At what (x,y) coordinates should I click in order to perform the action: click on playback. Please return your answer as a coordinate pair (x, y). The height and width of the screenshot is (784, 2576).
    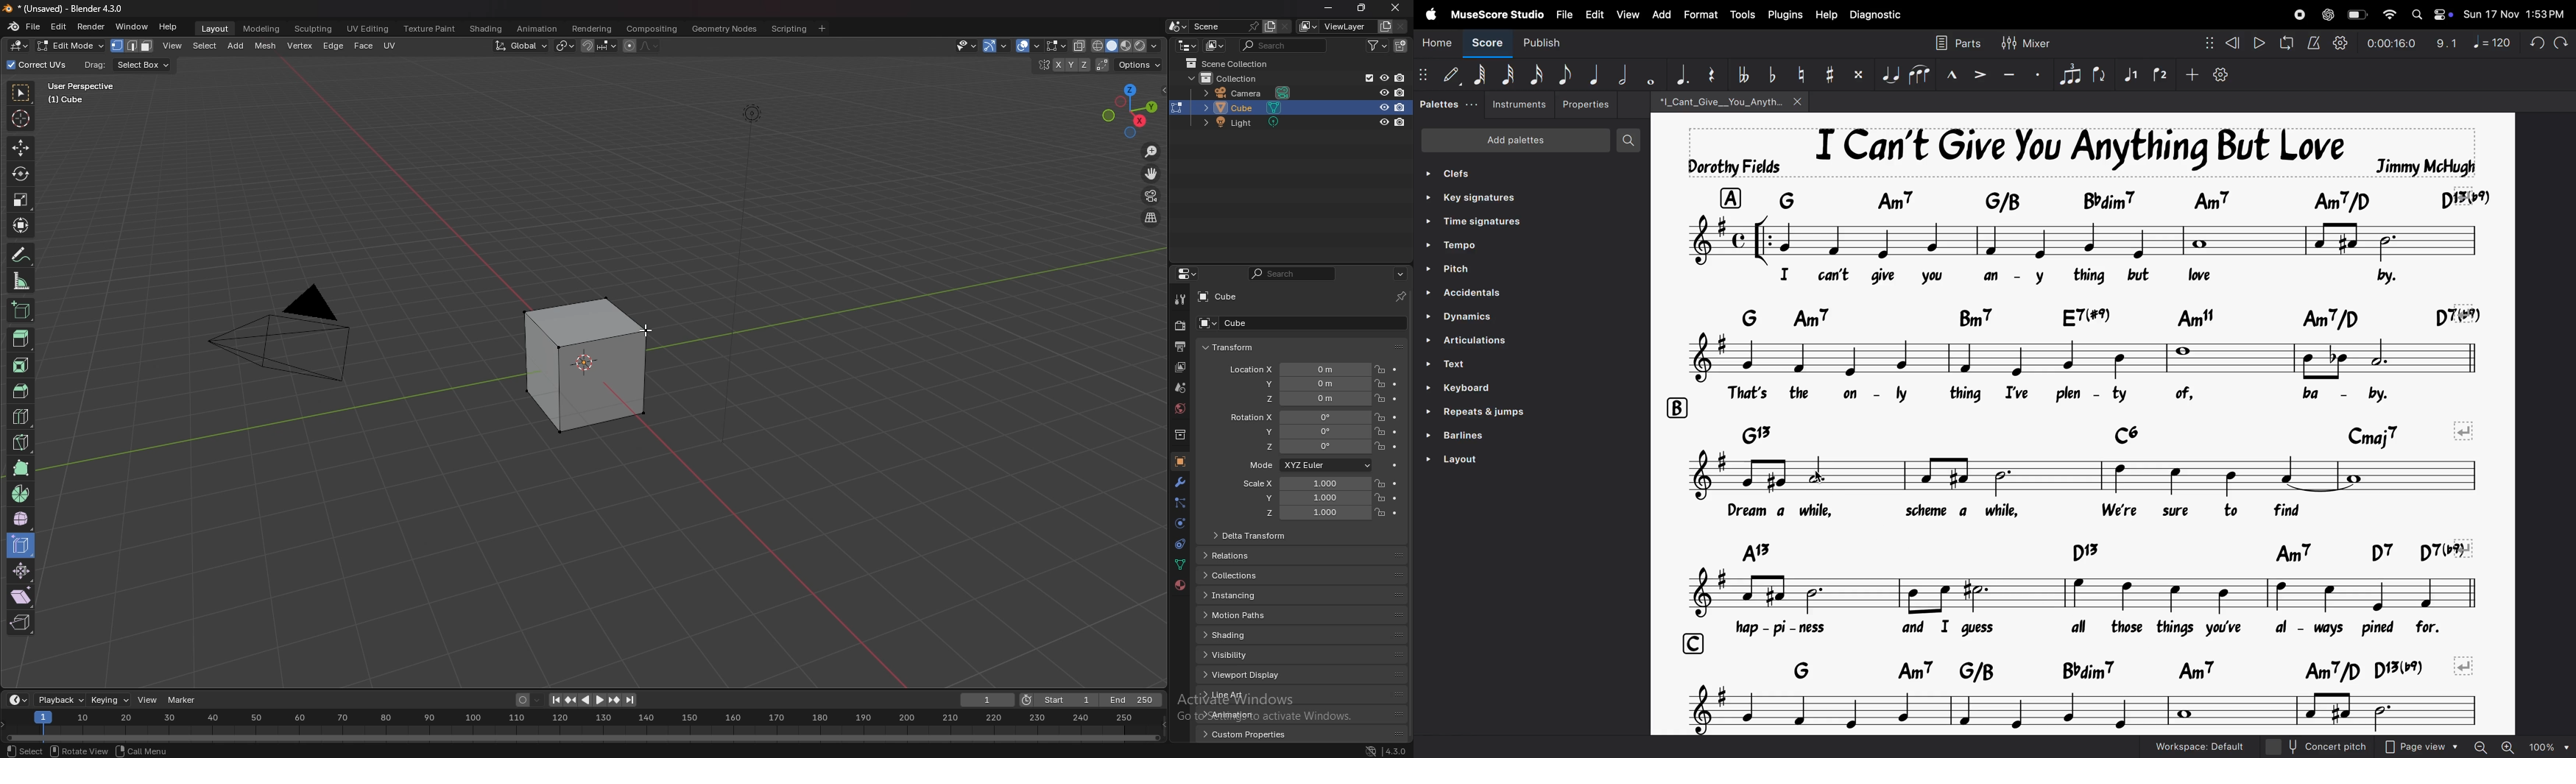
    Looking at the image, I should click on (62, 700).